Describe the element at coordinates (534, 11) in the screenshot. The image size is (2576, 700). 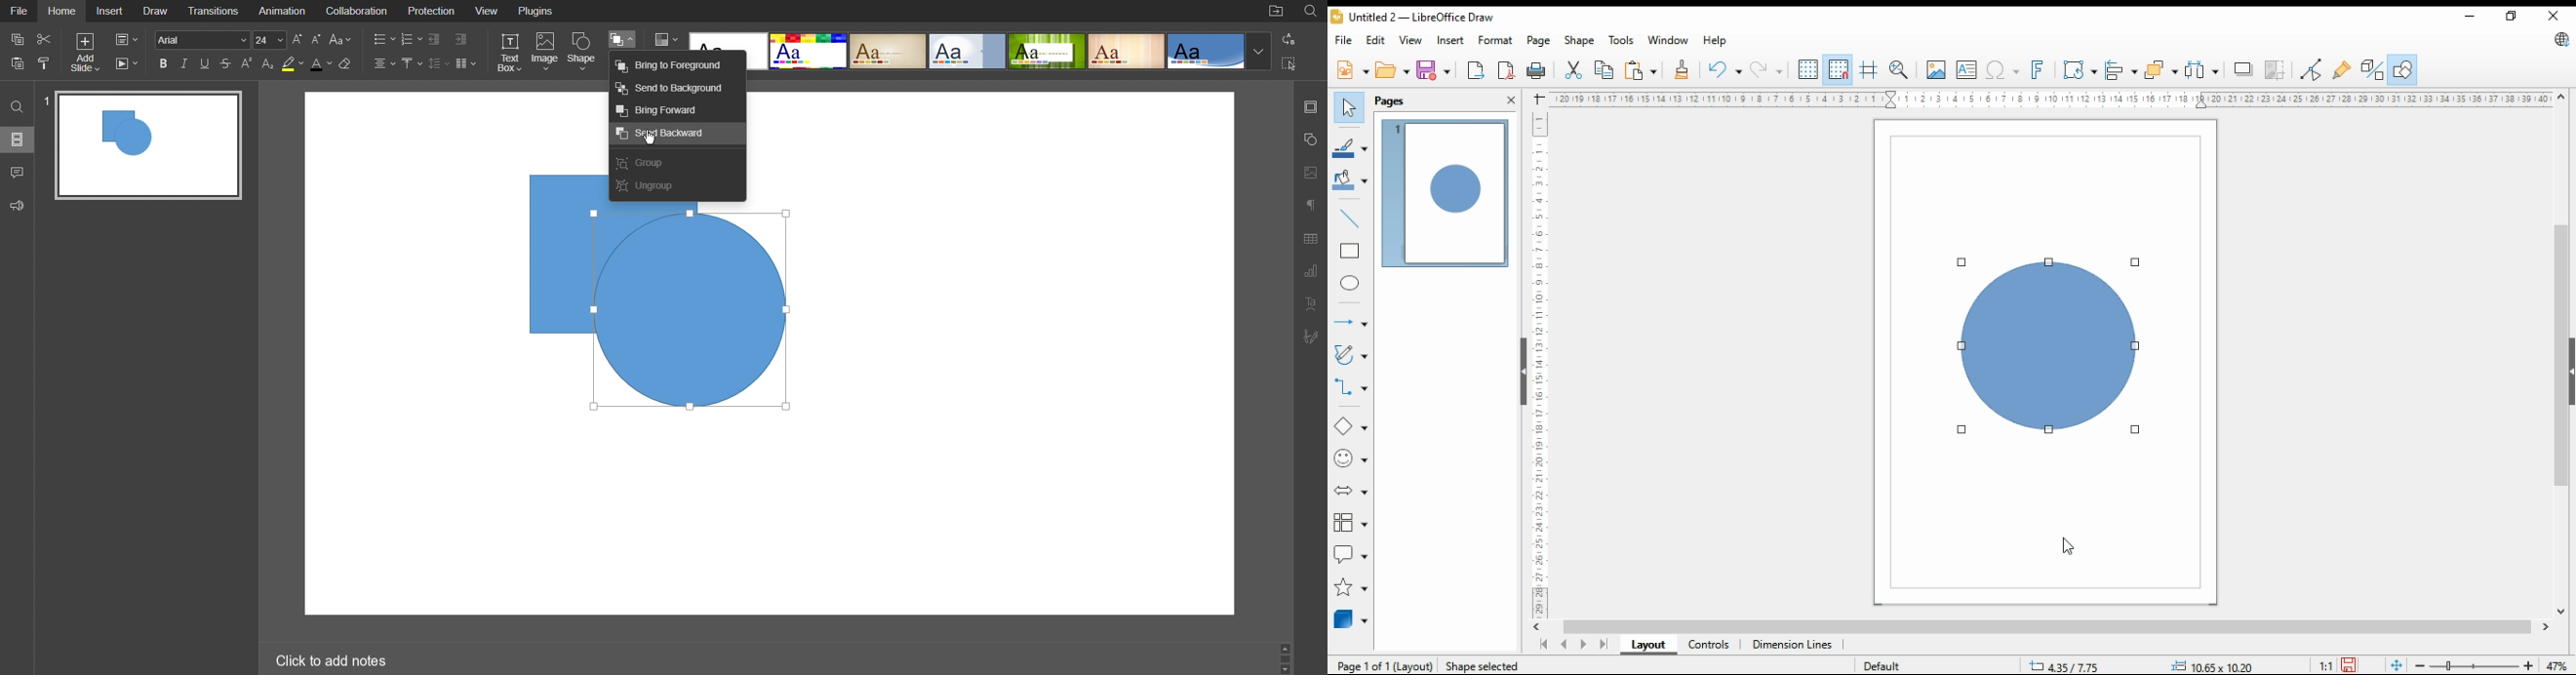
I see `Plugins` at that location.